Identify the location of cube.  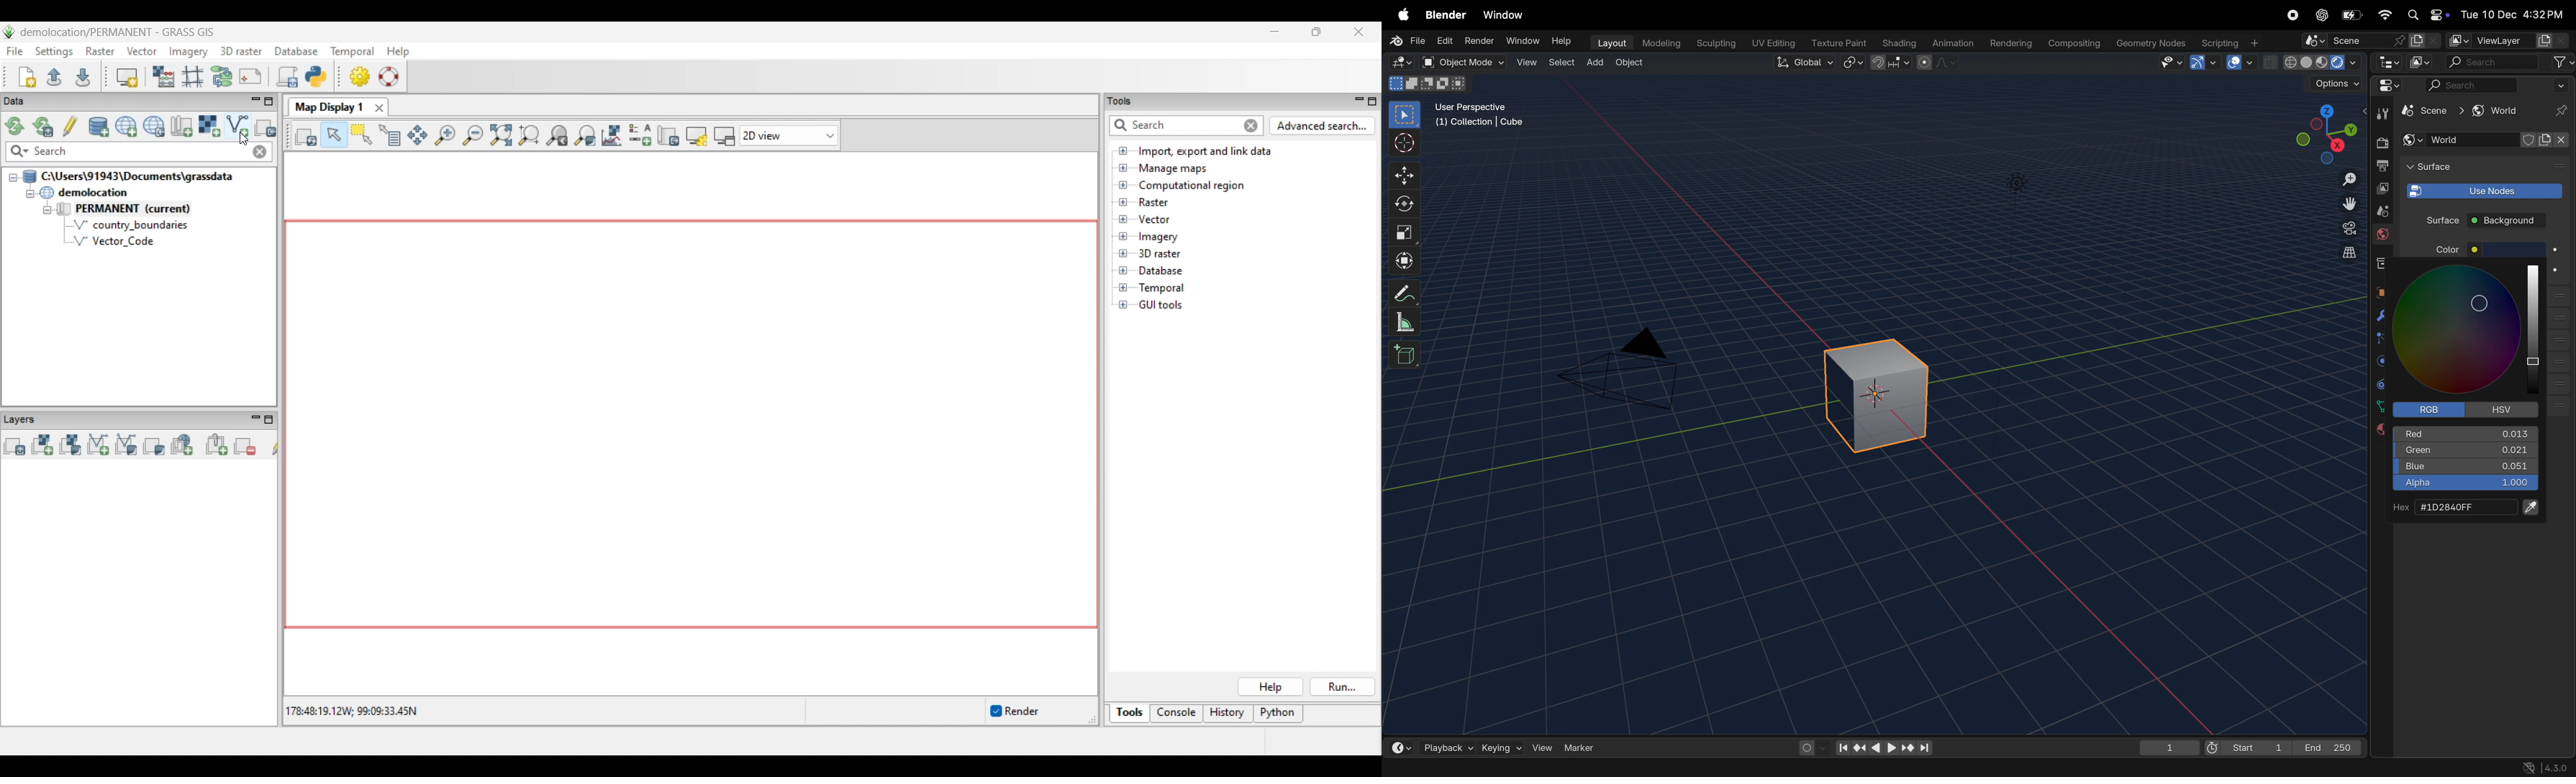
(2423, 111).